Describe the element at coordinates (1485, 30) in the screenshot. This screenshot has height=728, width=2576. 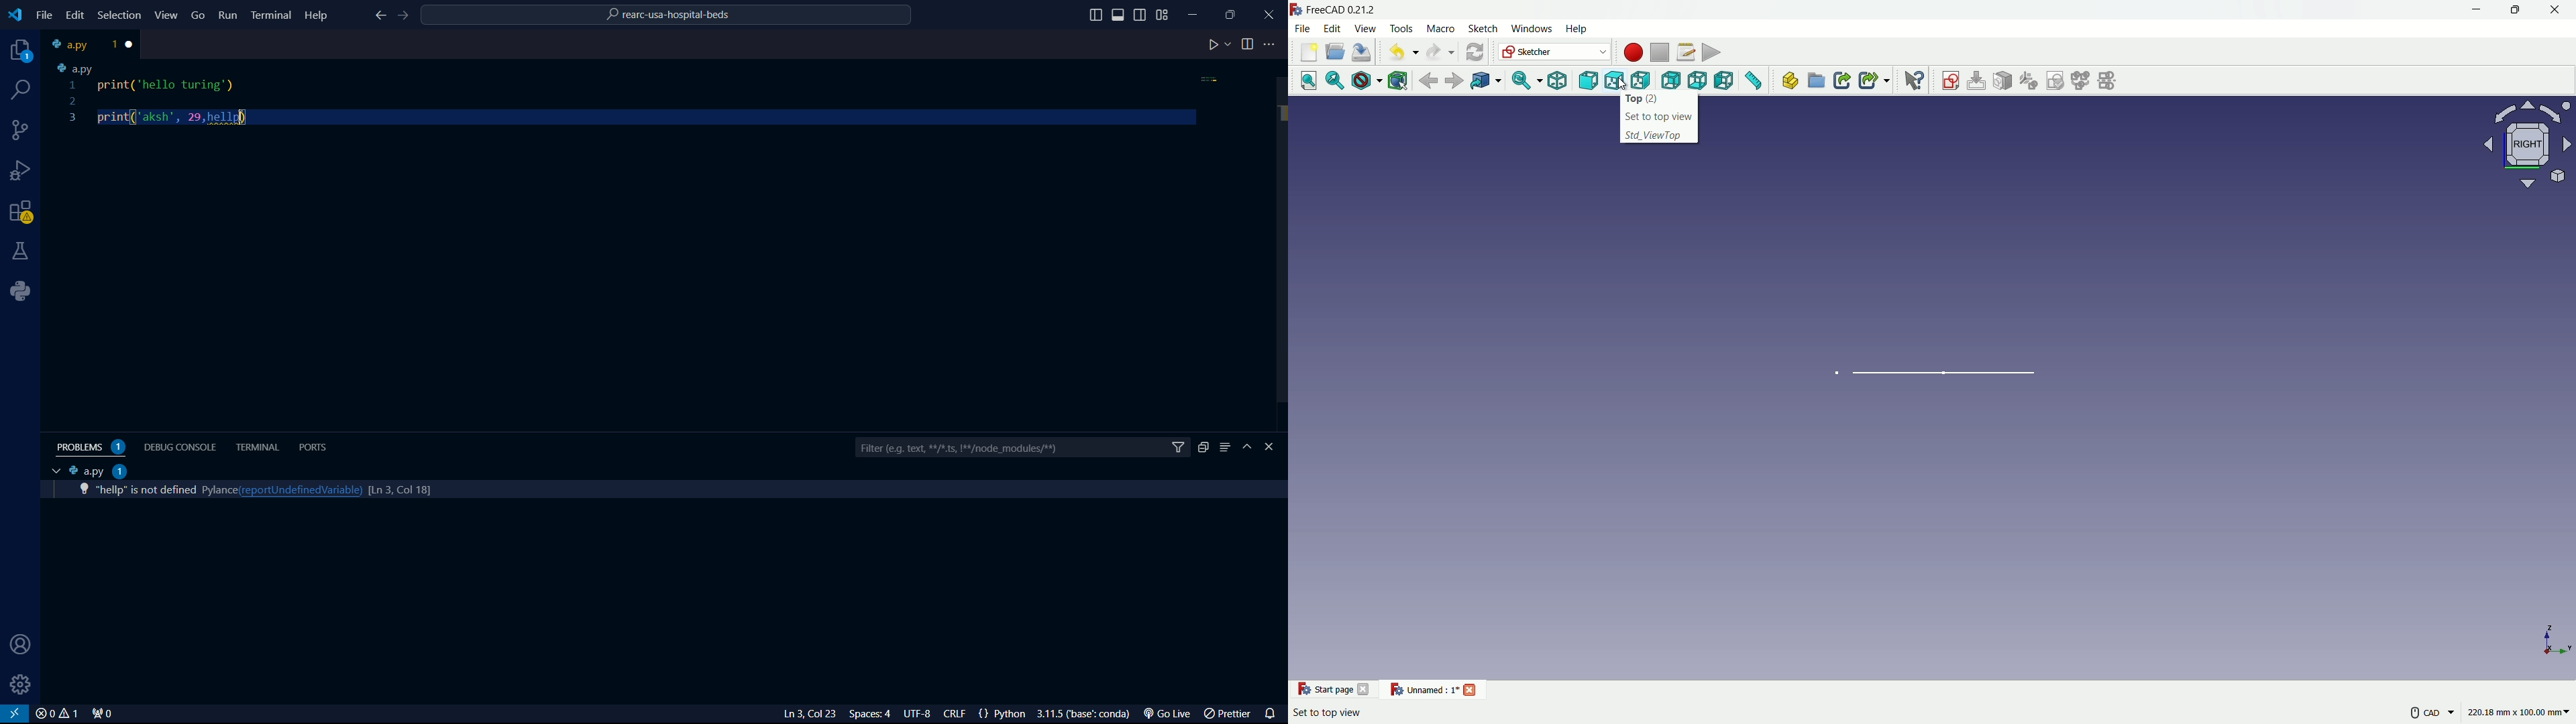
I see `sketch menu` at that location.